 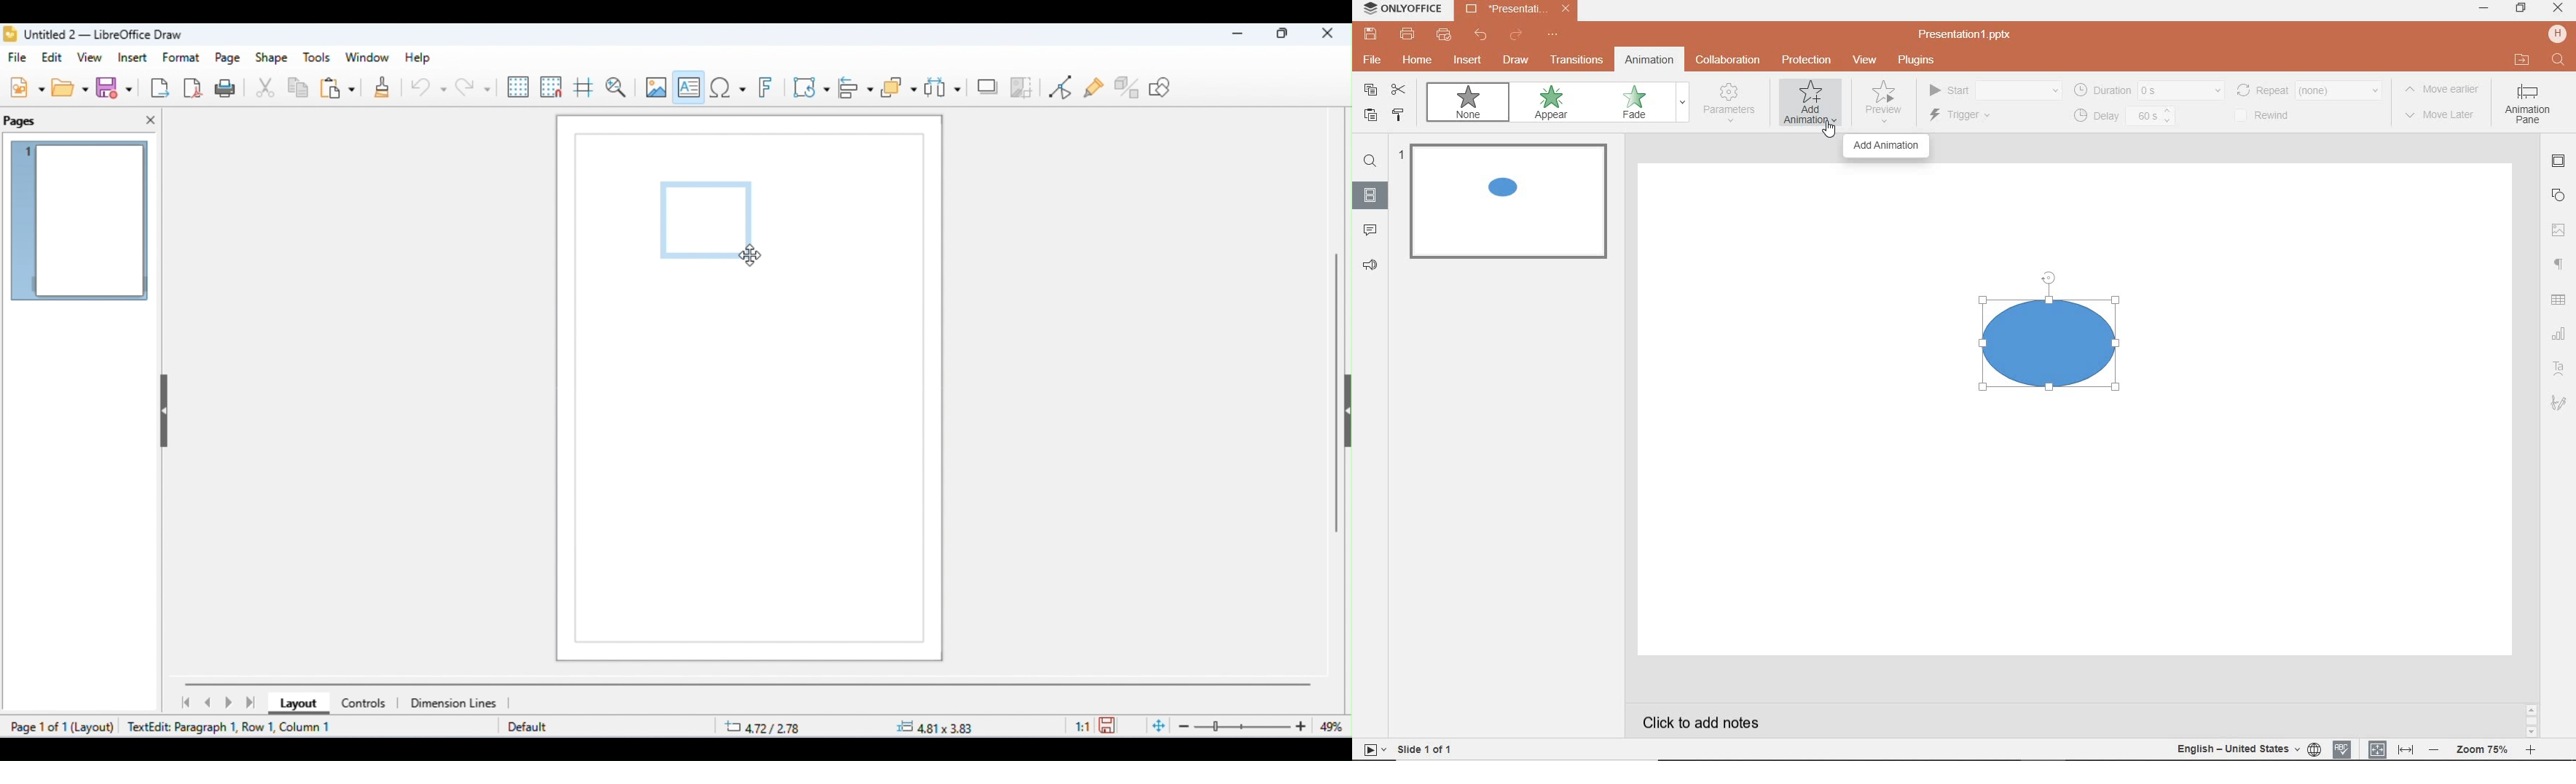 I want to click on fade, so click(x=1642, y=104).